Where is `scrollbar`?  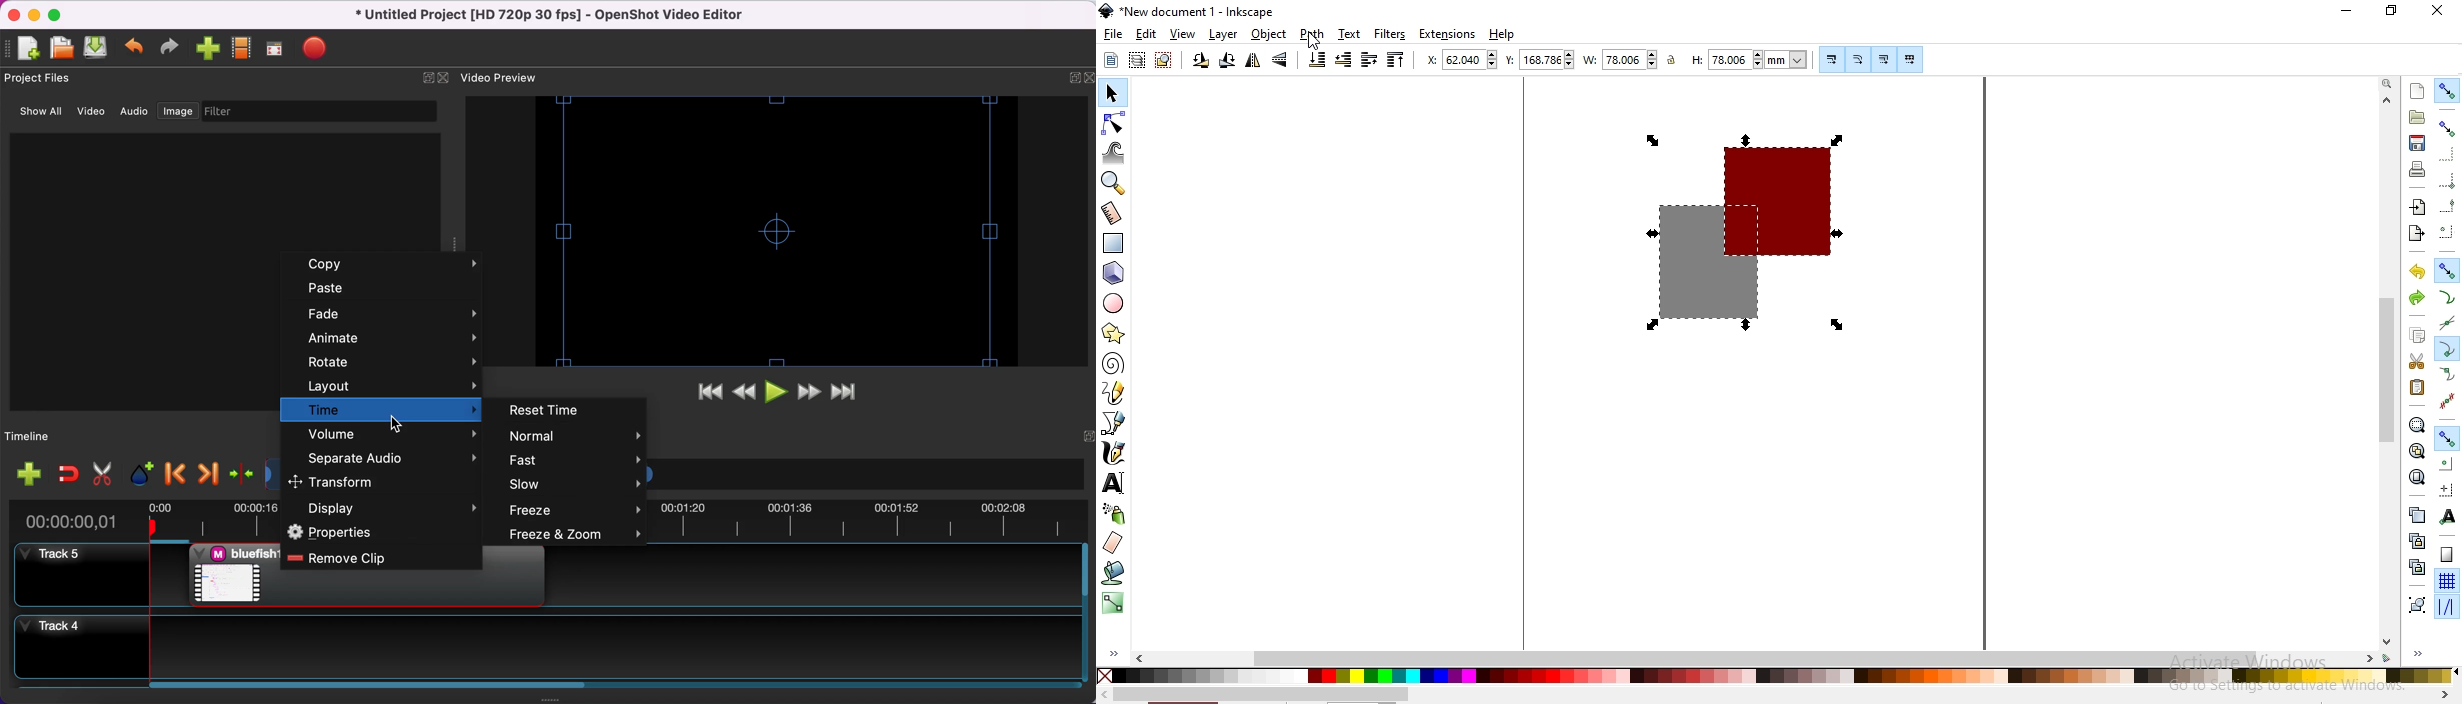 scrollbar is located at coordinates (1758, 657).